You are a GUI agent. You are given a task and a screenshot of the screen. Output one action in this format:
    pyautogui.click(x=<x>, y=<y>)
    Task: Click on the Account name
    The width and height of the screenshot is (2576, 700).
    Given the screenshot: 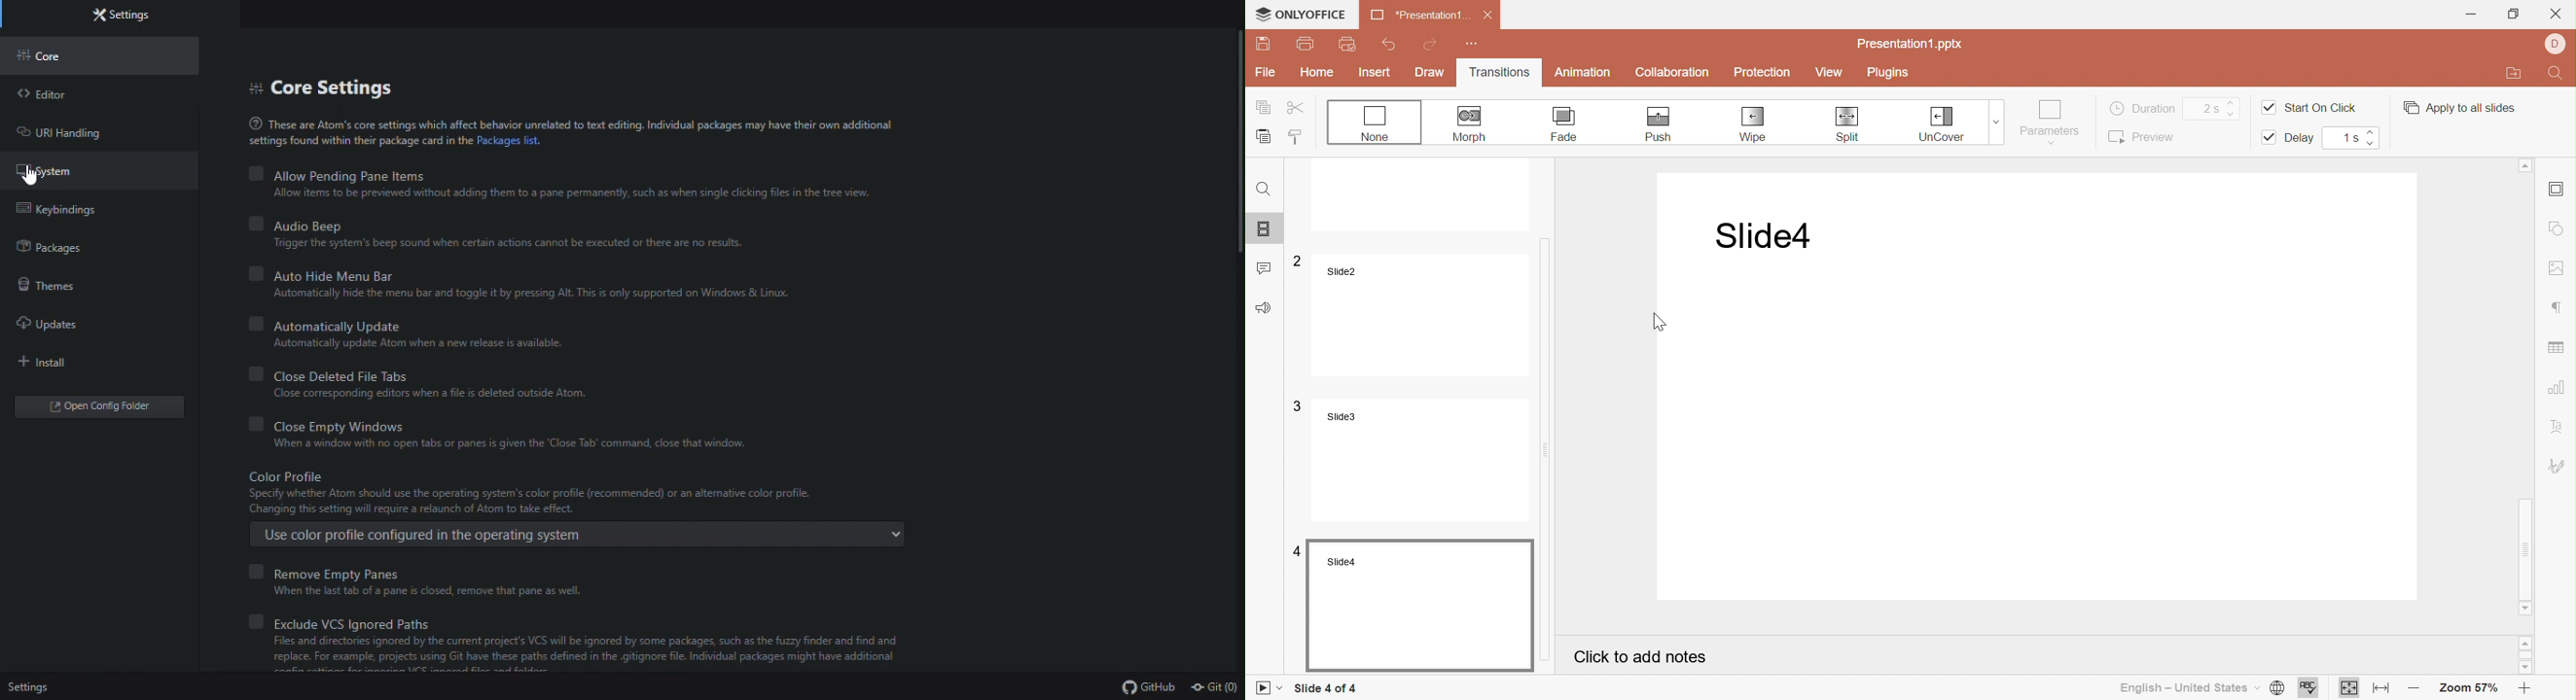 What is the action you would take?
    pyautogui.click(x=2556, y=44)
    